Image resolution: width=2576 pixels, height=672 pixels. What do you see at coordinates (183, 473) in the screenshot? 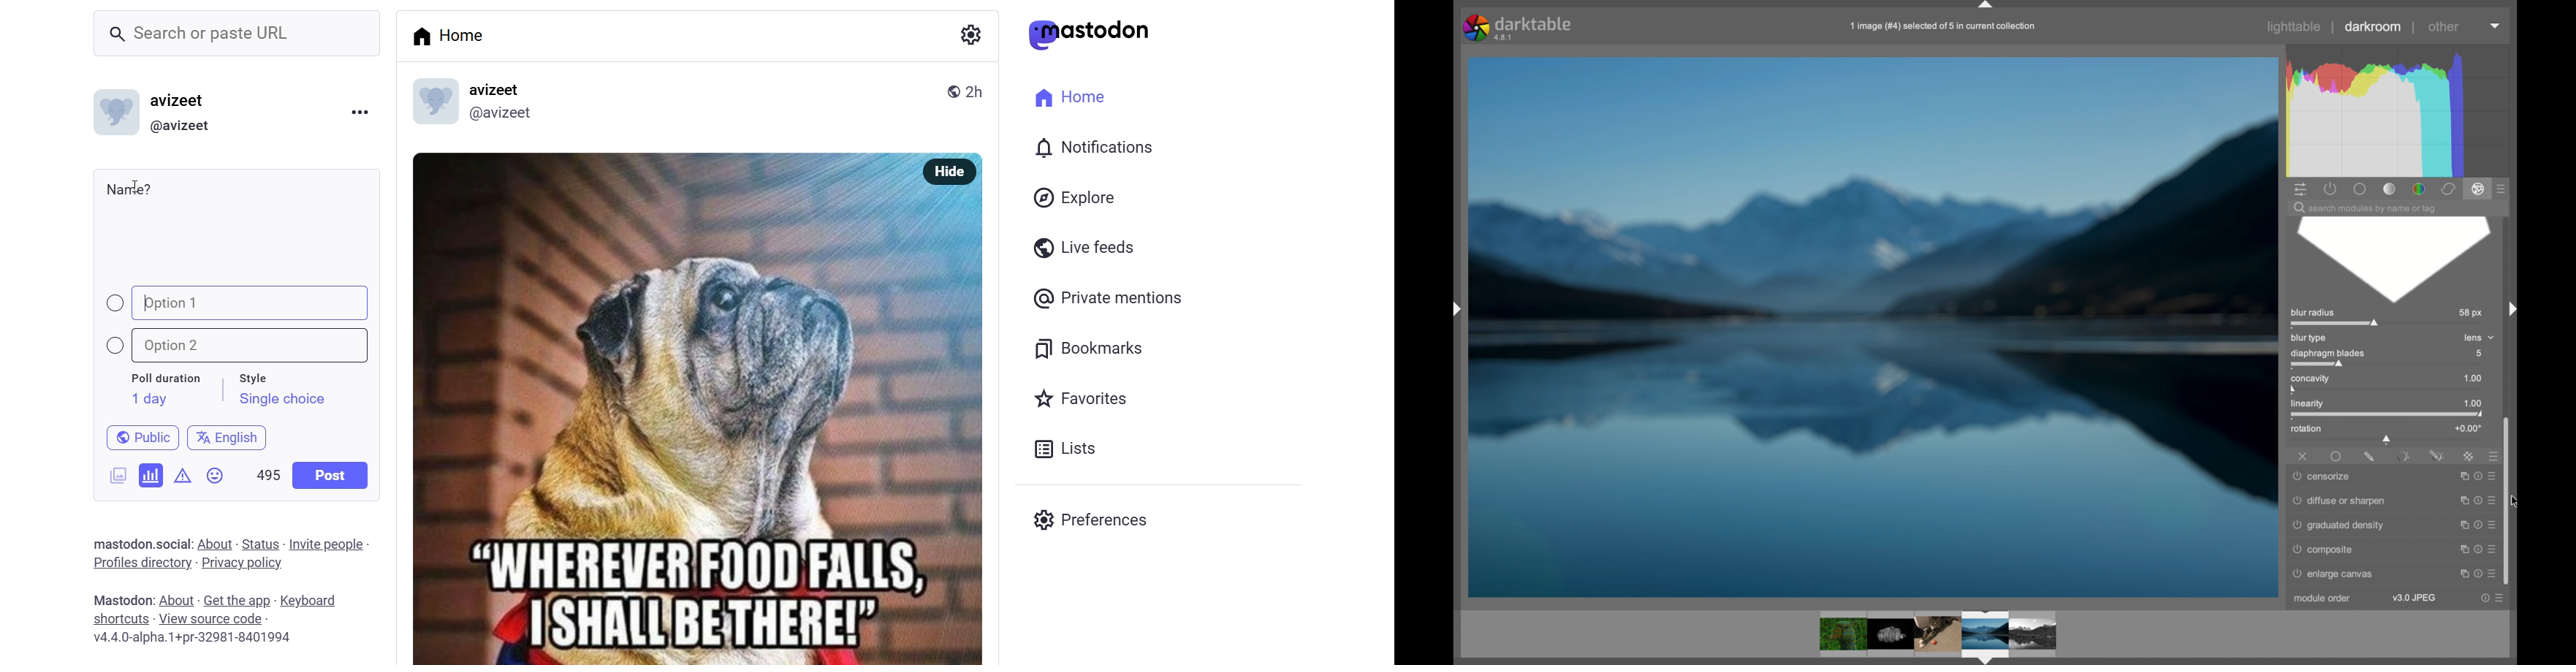
I see `content warning` at bounding box center [183, 473].